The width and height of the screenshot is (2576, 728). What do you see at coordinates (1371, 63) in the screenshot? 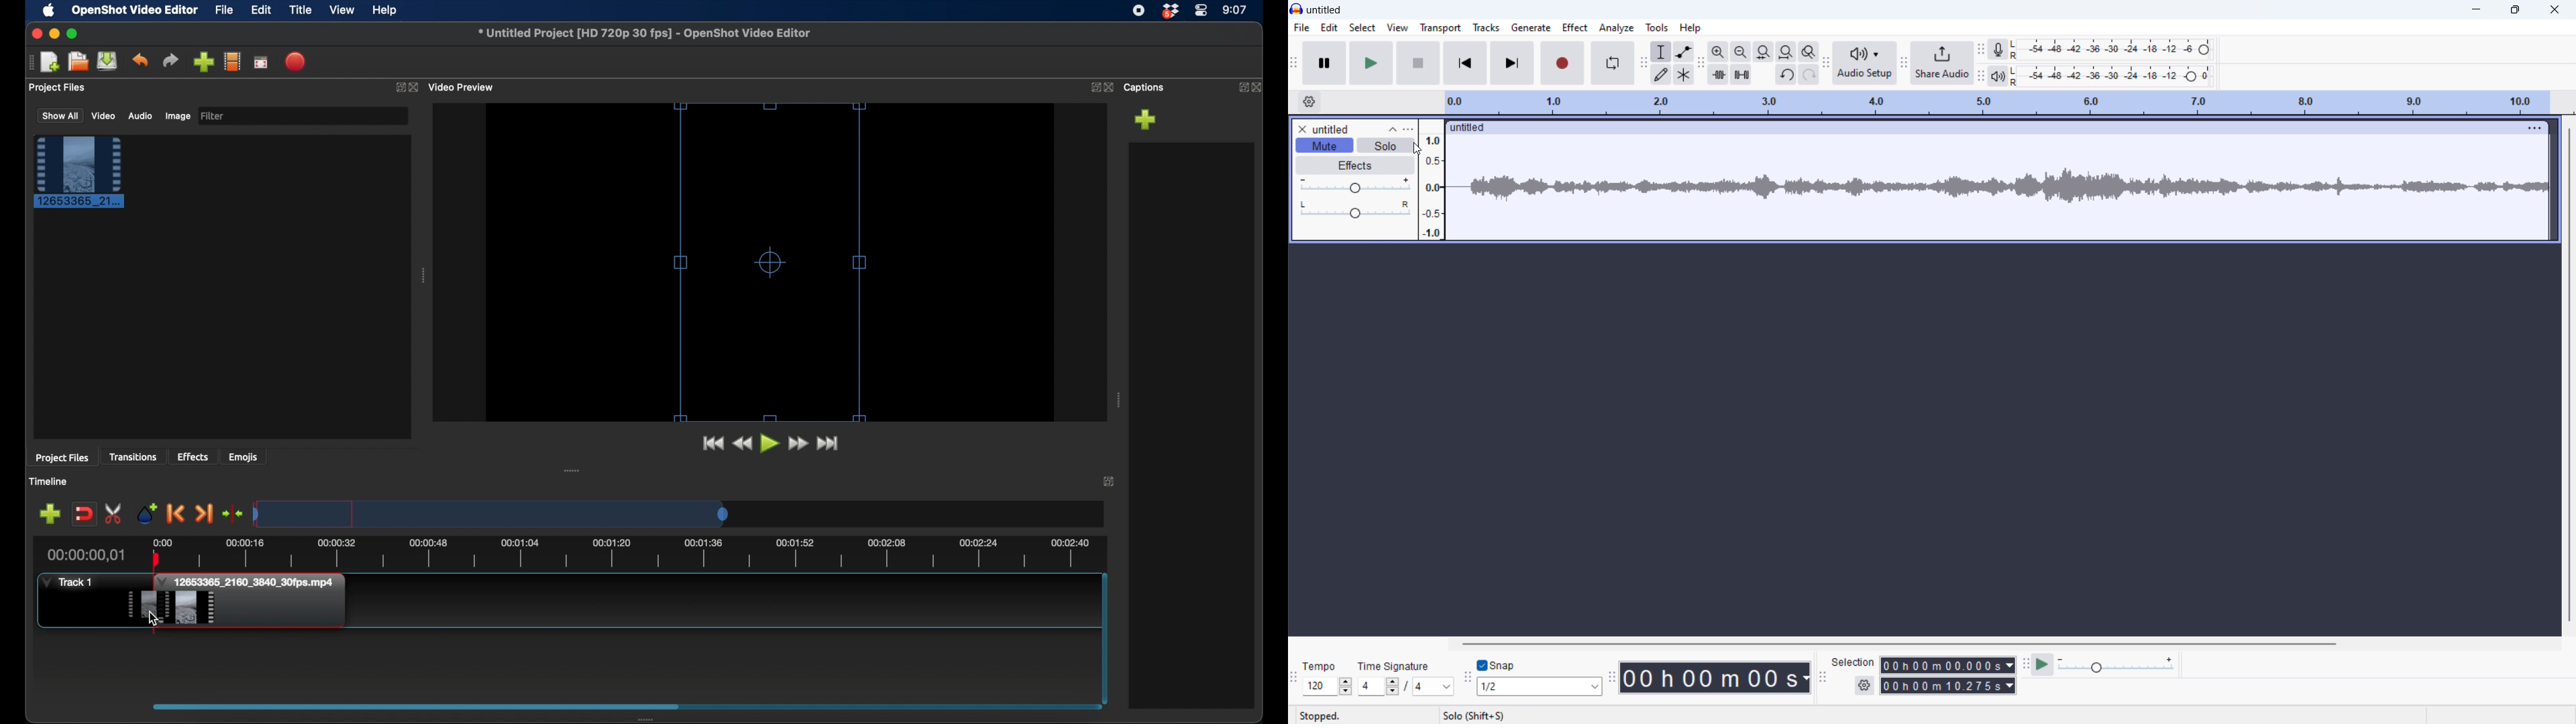
I see `play` at bounding box center [1371, 63].